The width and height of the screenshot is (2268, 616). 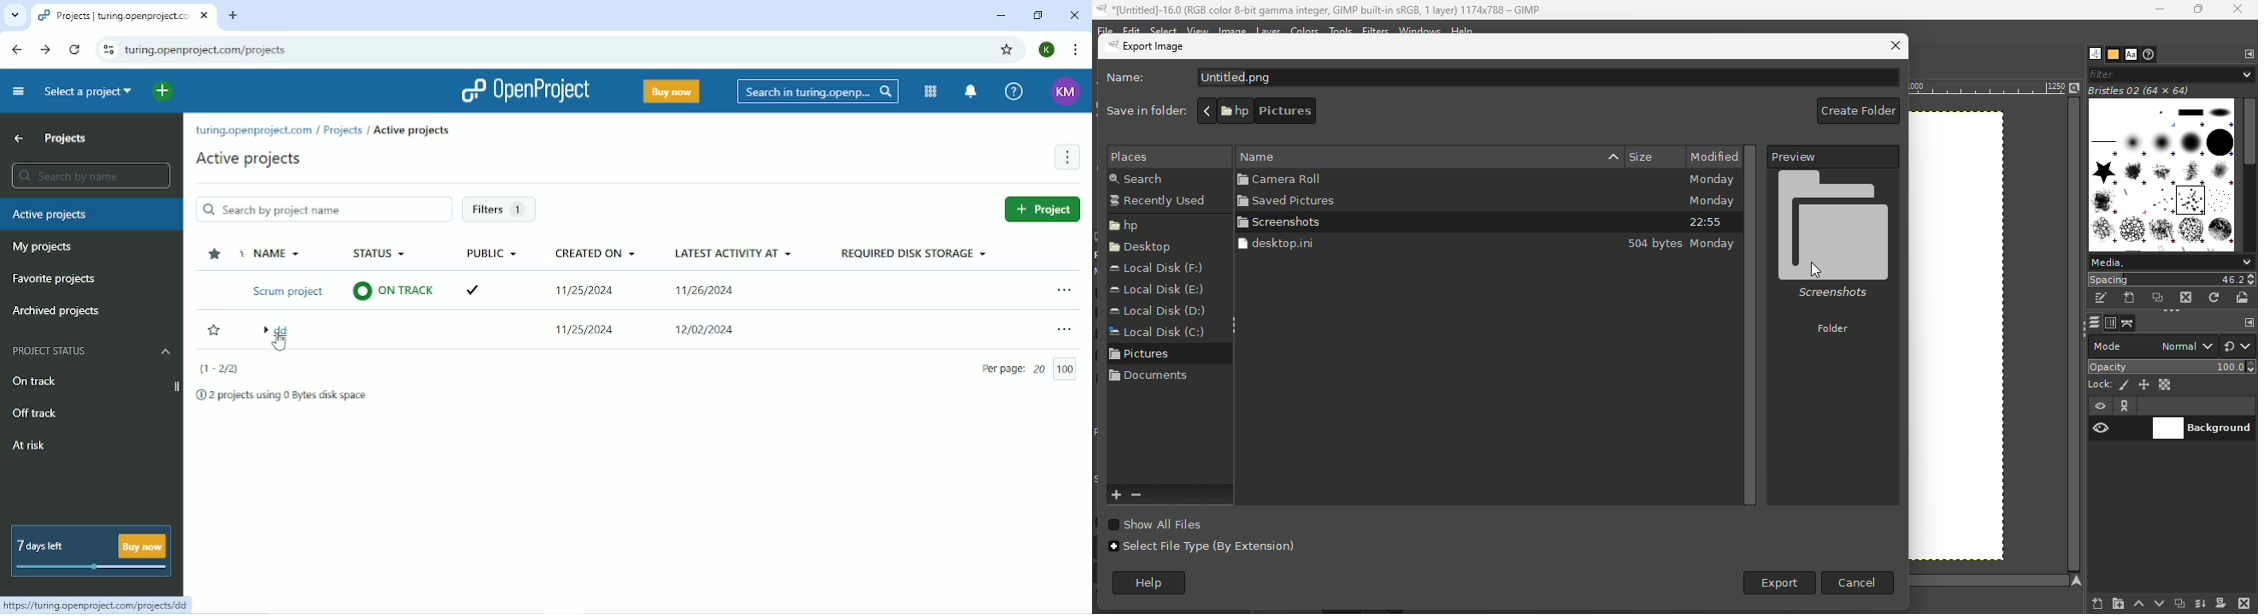 I want to click on Open quick add menu , so click(x=161, y=90).